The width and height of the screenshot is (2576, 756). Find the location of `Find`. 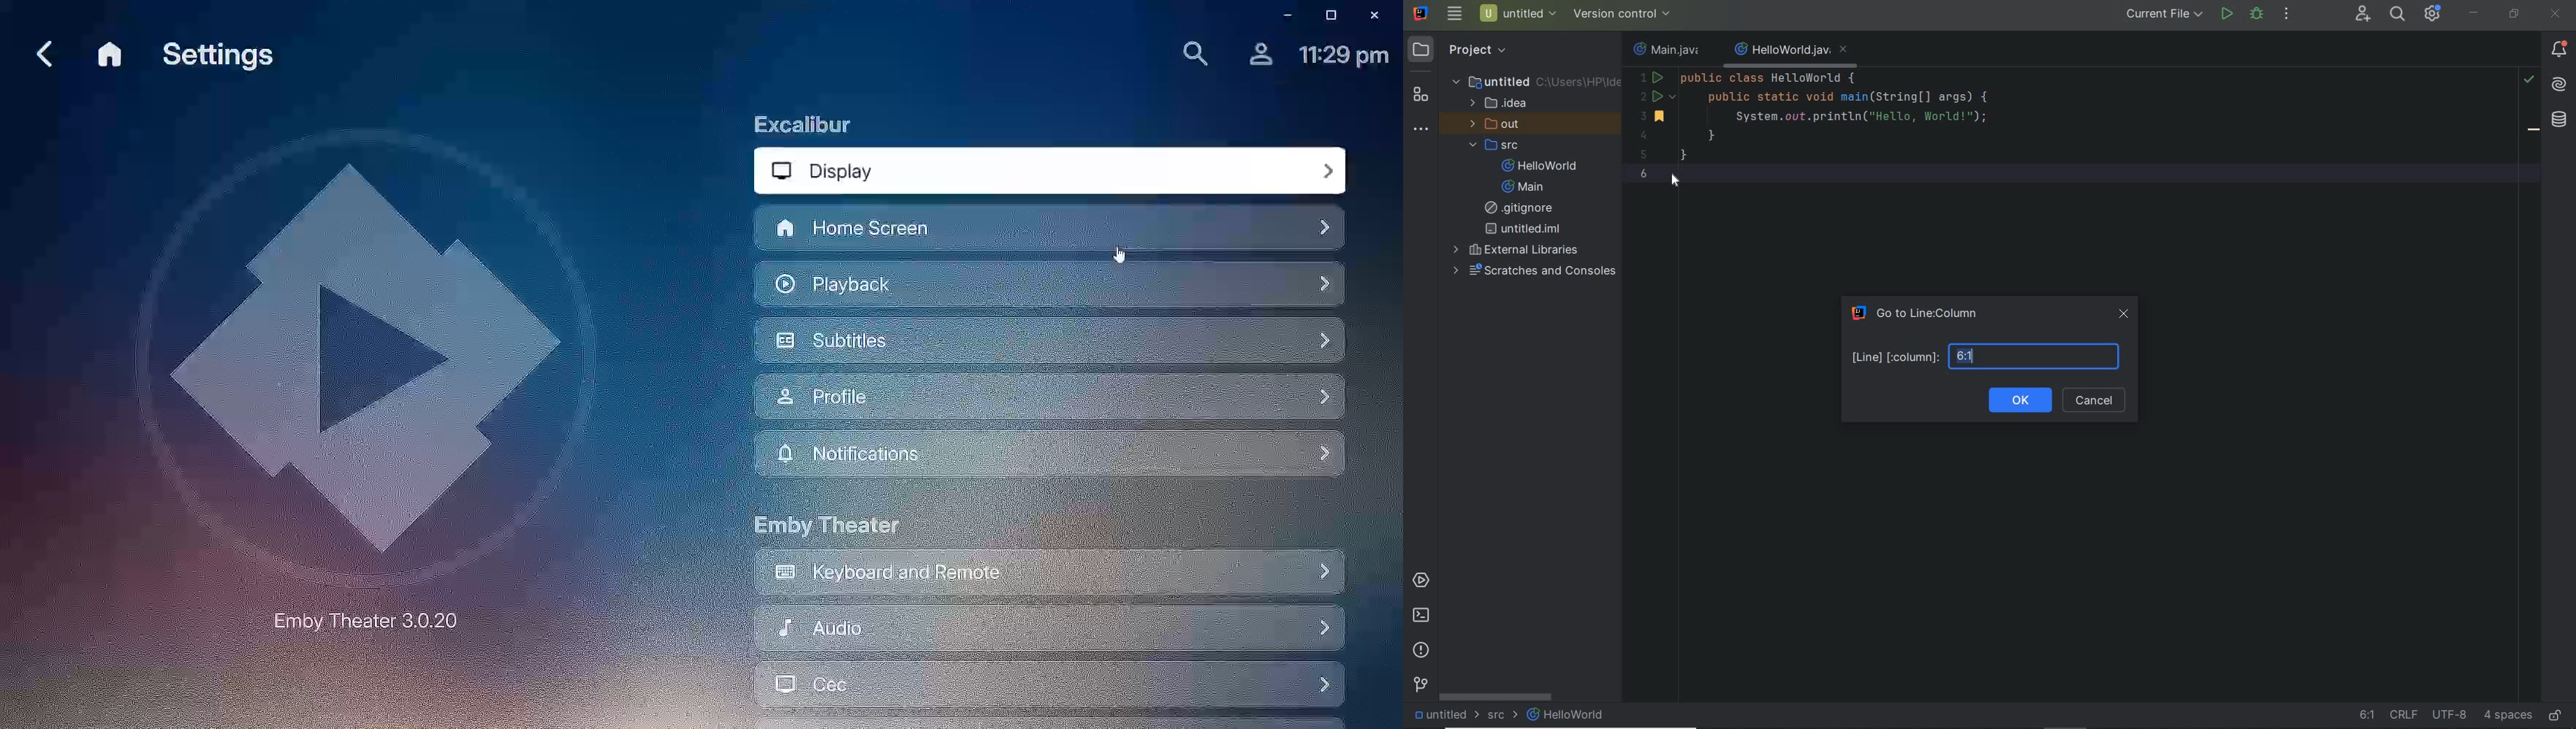

Find is located at coordinates (1188, 54).